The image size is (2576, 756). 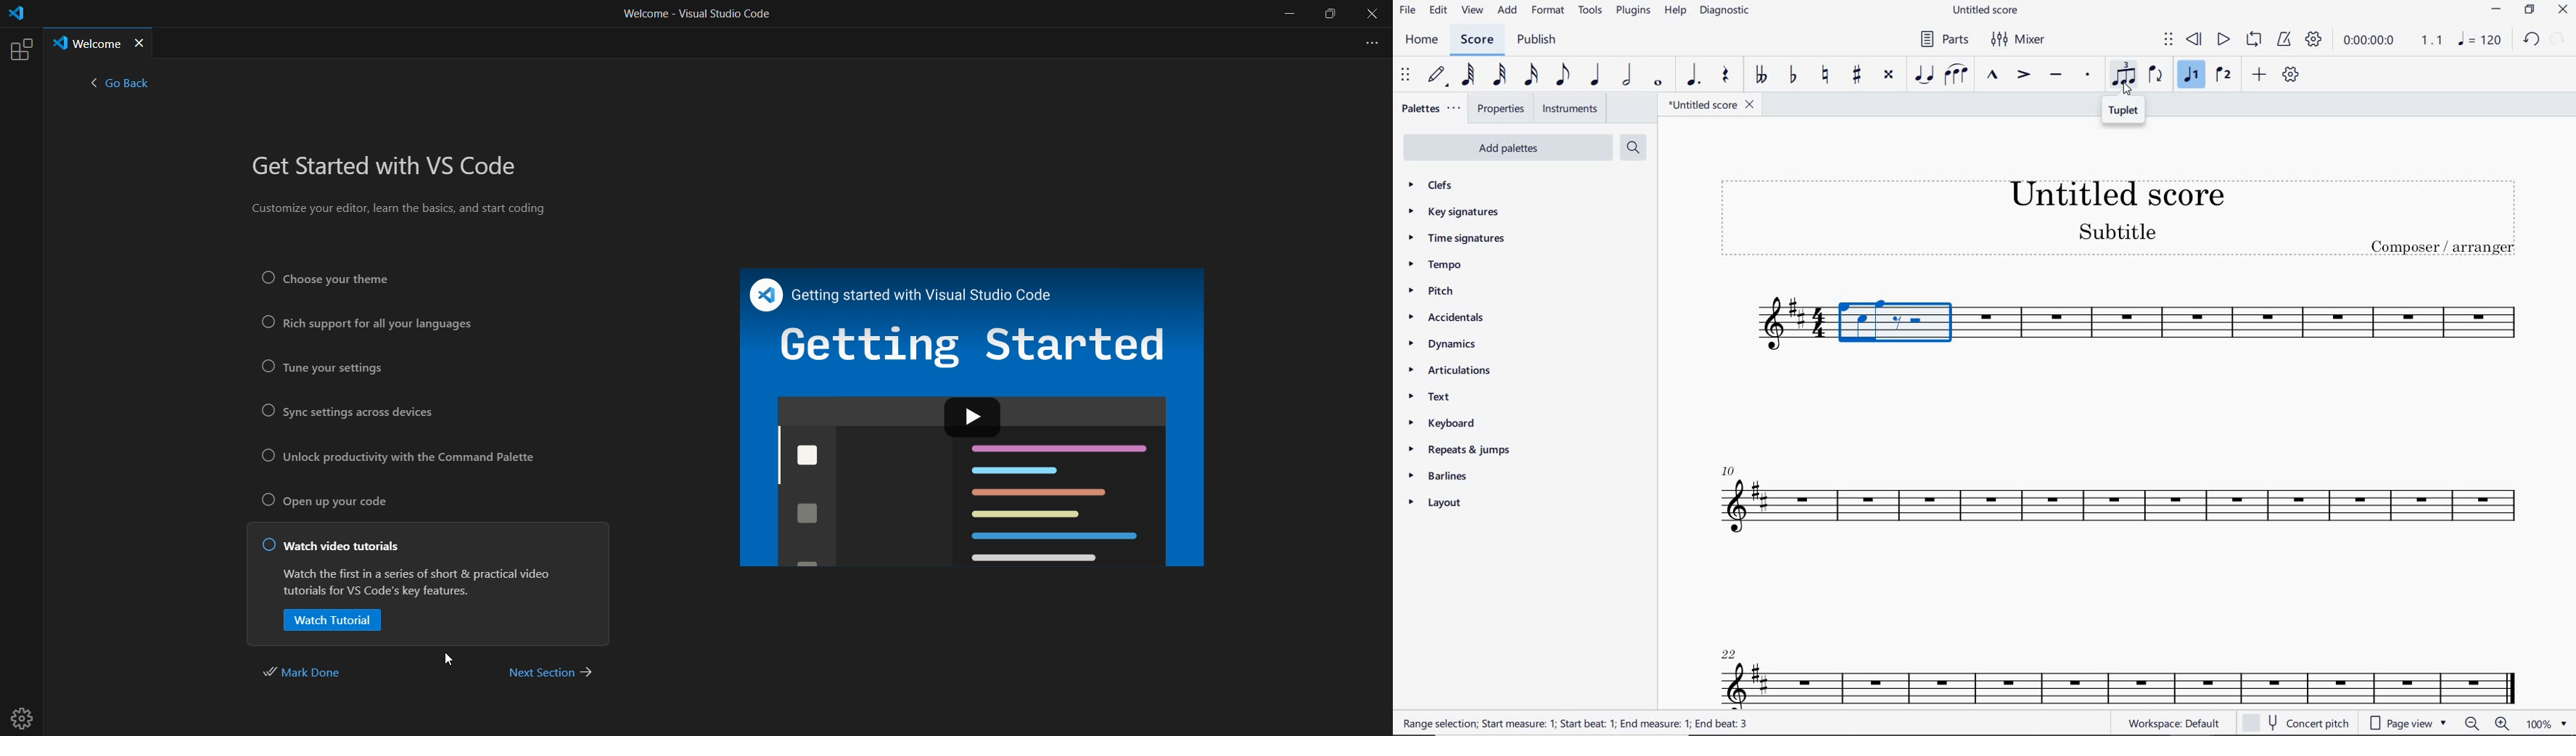 What do you see at coordinates (1436, 477) in the screenshot?
I see `BARLINES` at bounding box center [1436, 477].